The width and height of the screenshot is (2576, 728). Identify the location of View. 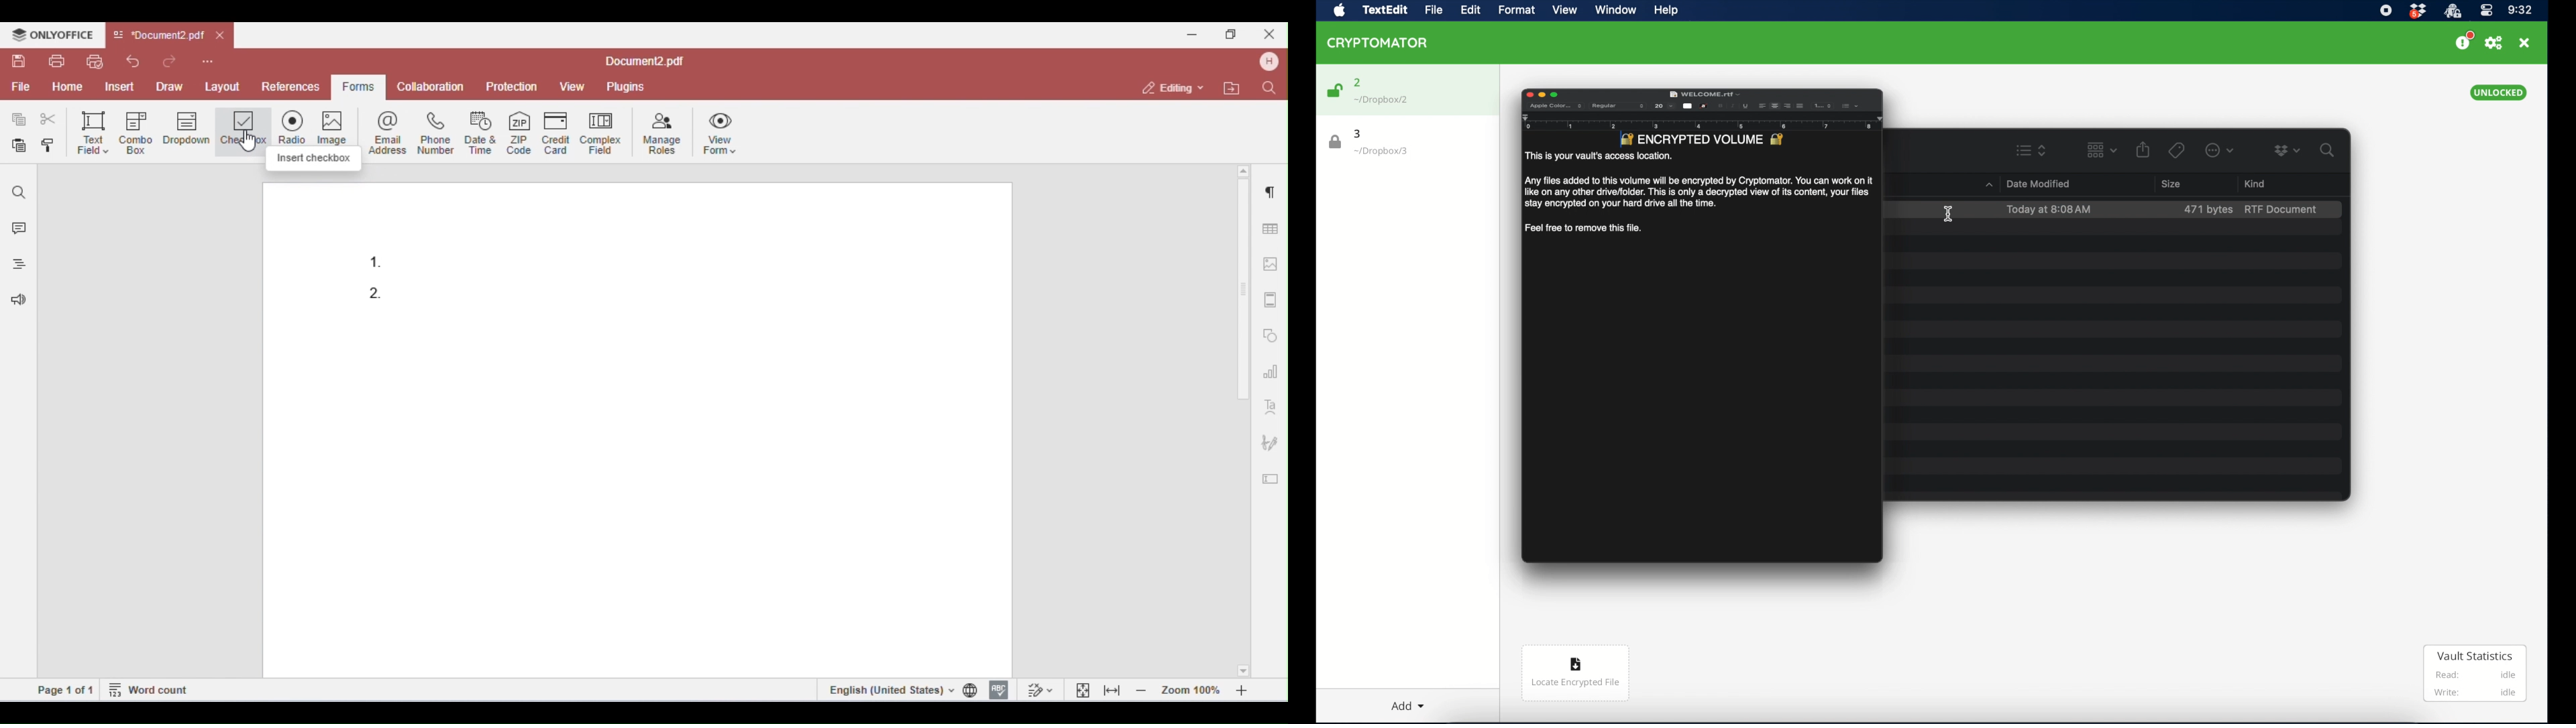
(1515, 11).